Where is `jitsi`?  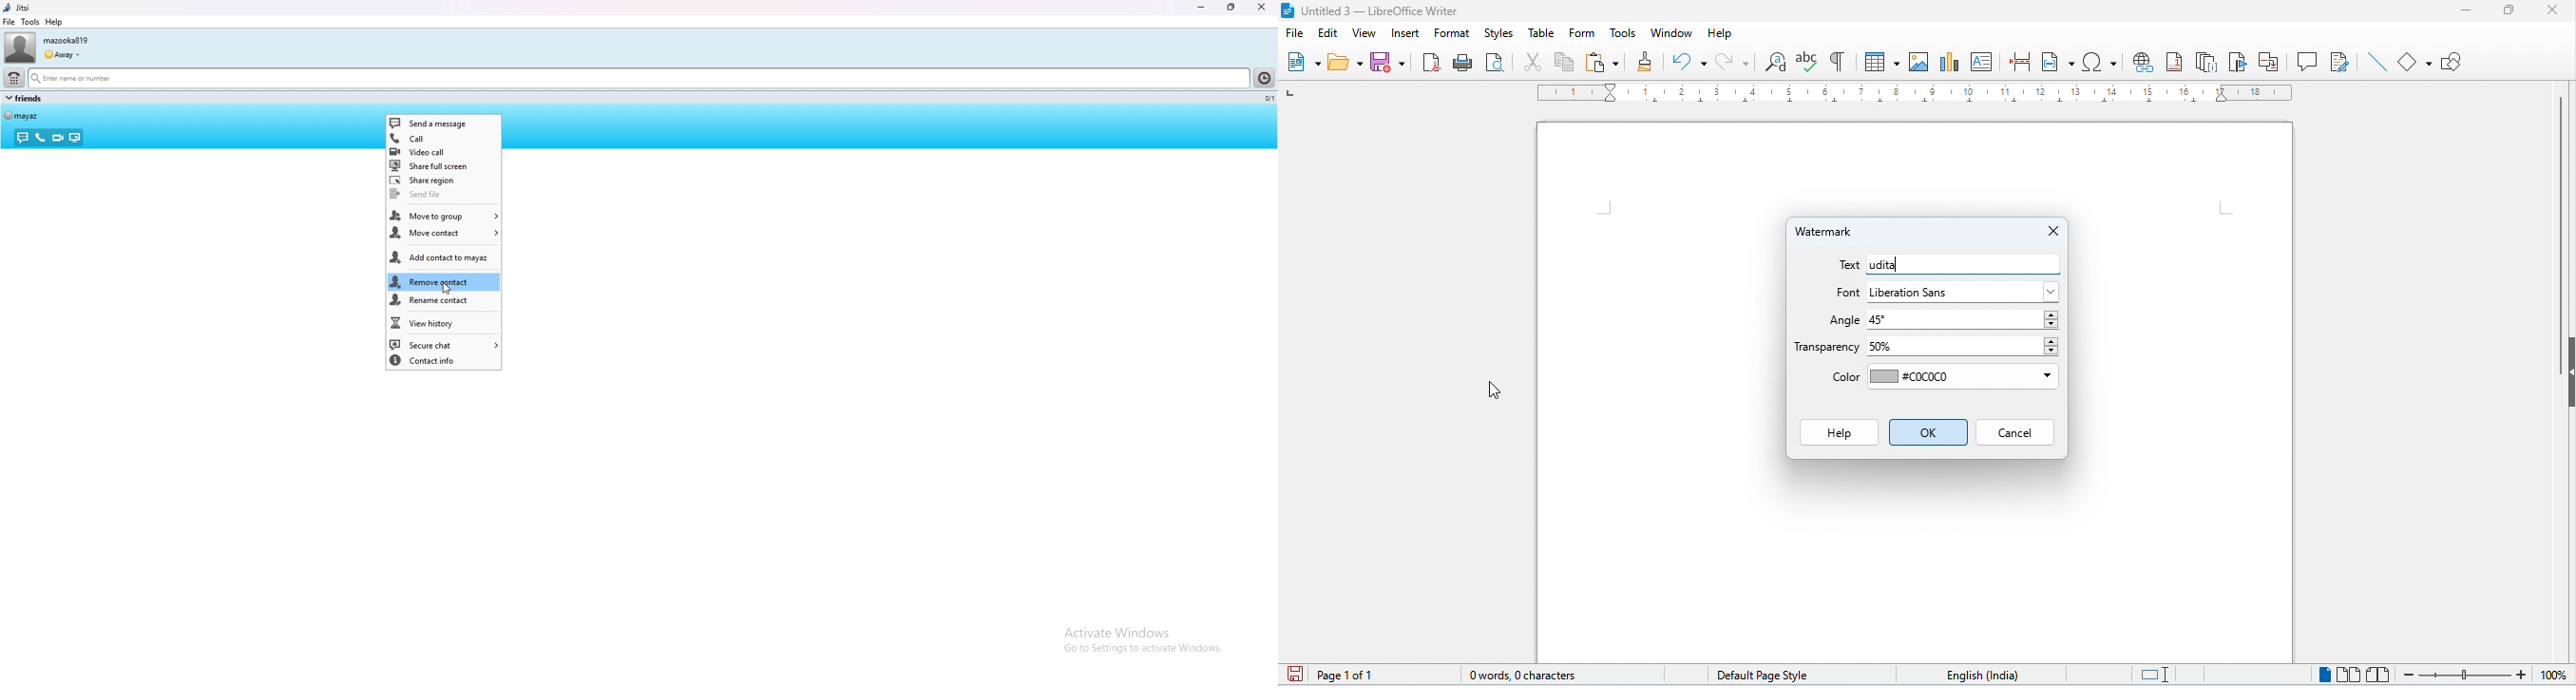
jitsi is located at coordinates (17, 8).